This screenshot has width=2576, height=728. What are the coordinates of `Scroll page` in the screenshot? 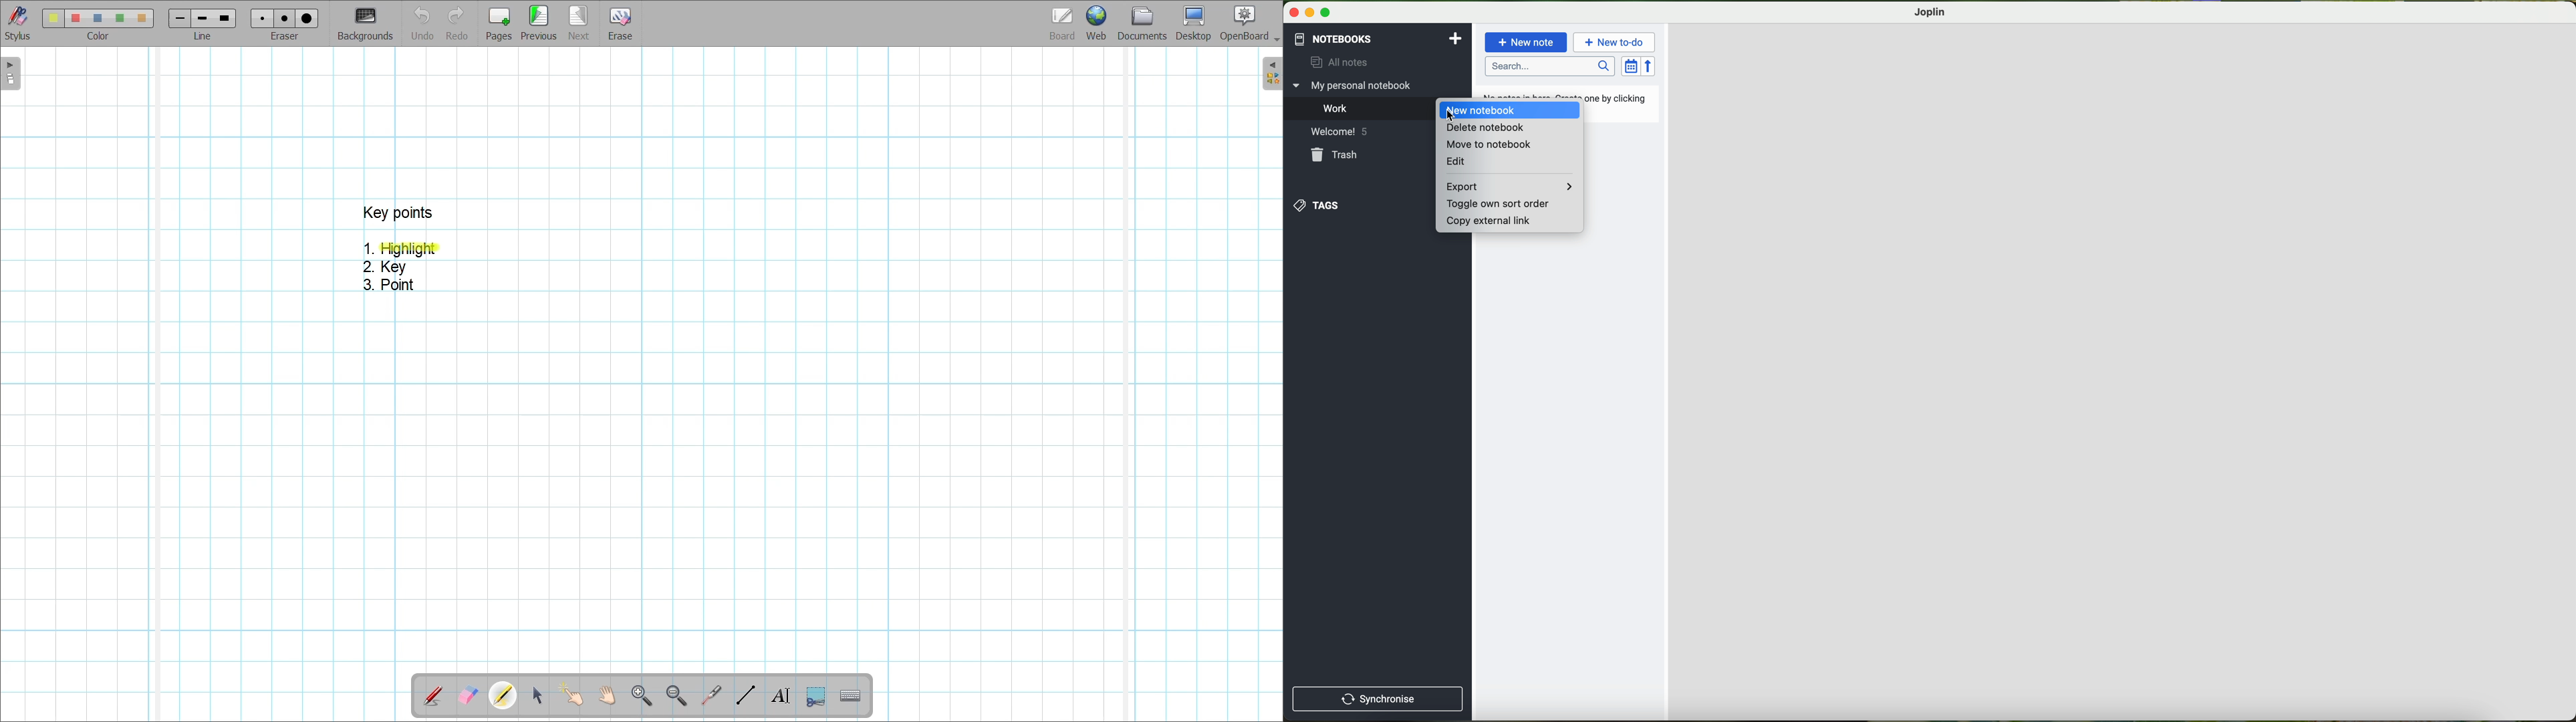 It's located at (606, 695).